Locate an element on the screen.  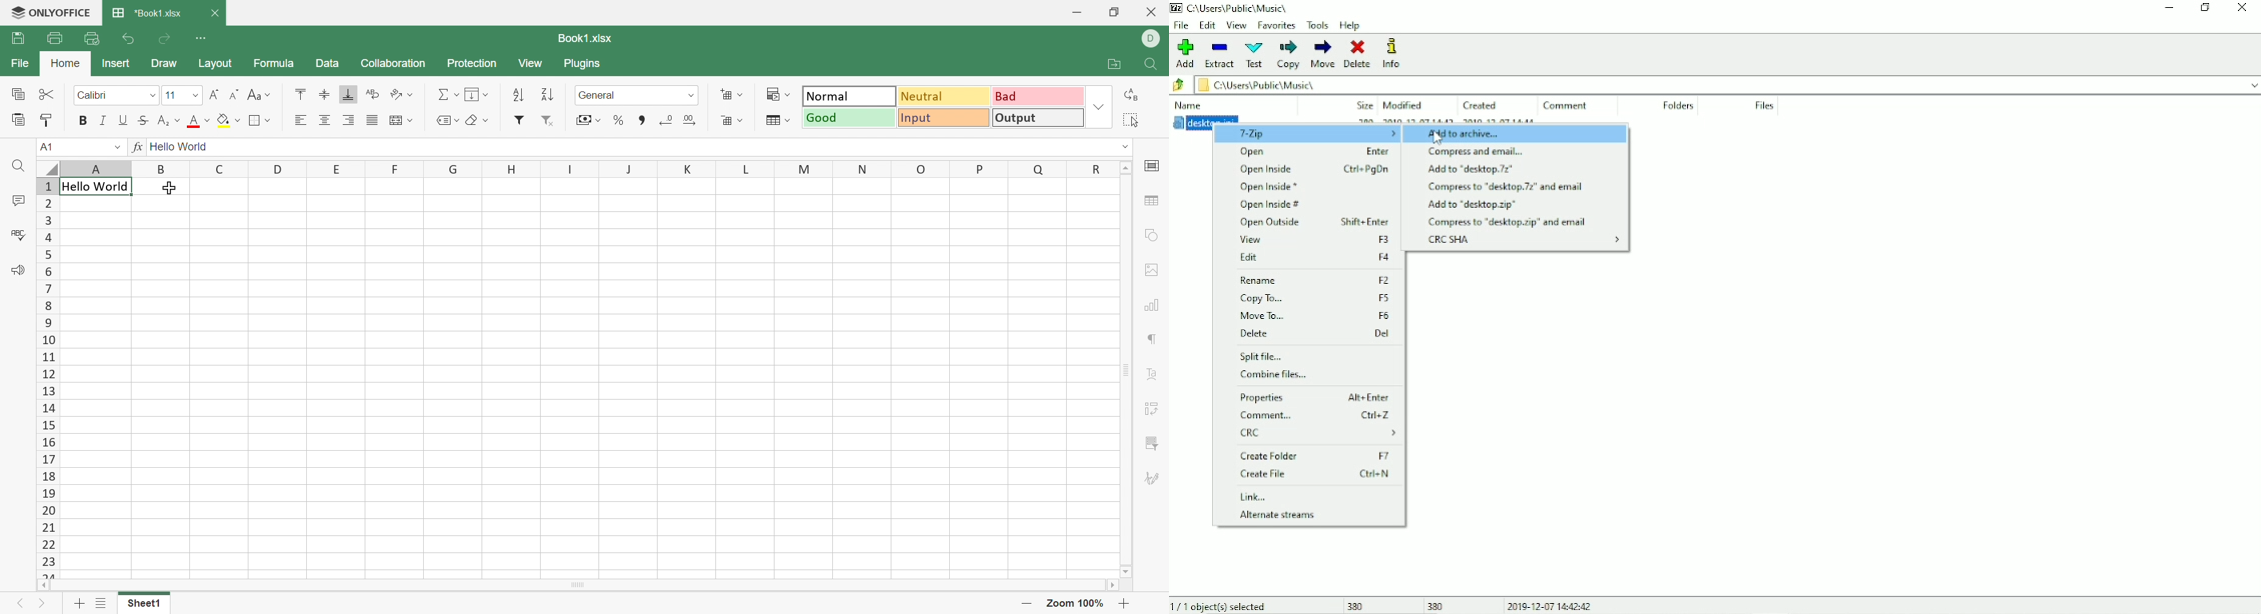
Font color is located at coordinates (199, 121).